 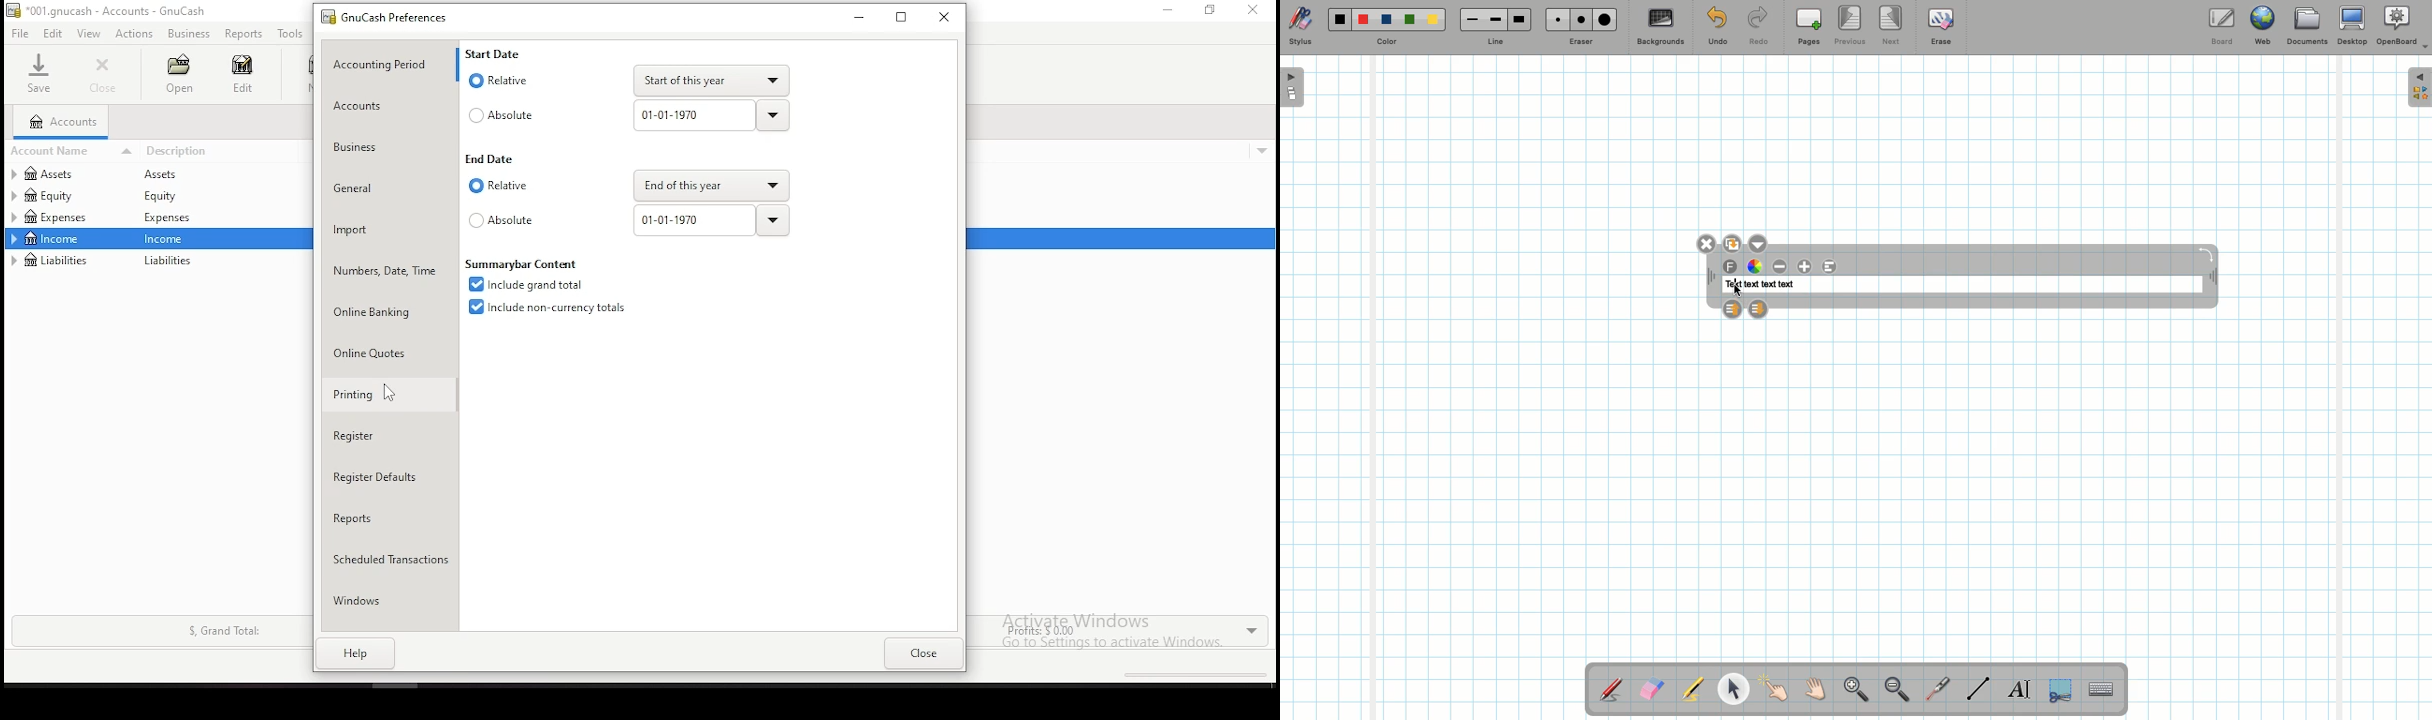 I want to click on End Date, so click(x=494, y=160).